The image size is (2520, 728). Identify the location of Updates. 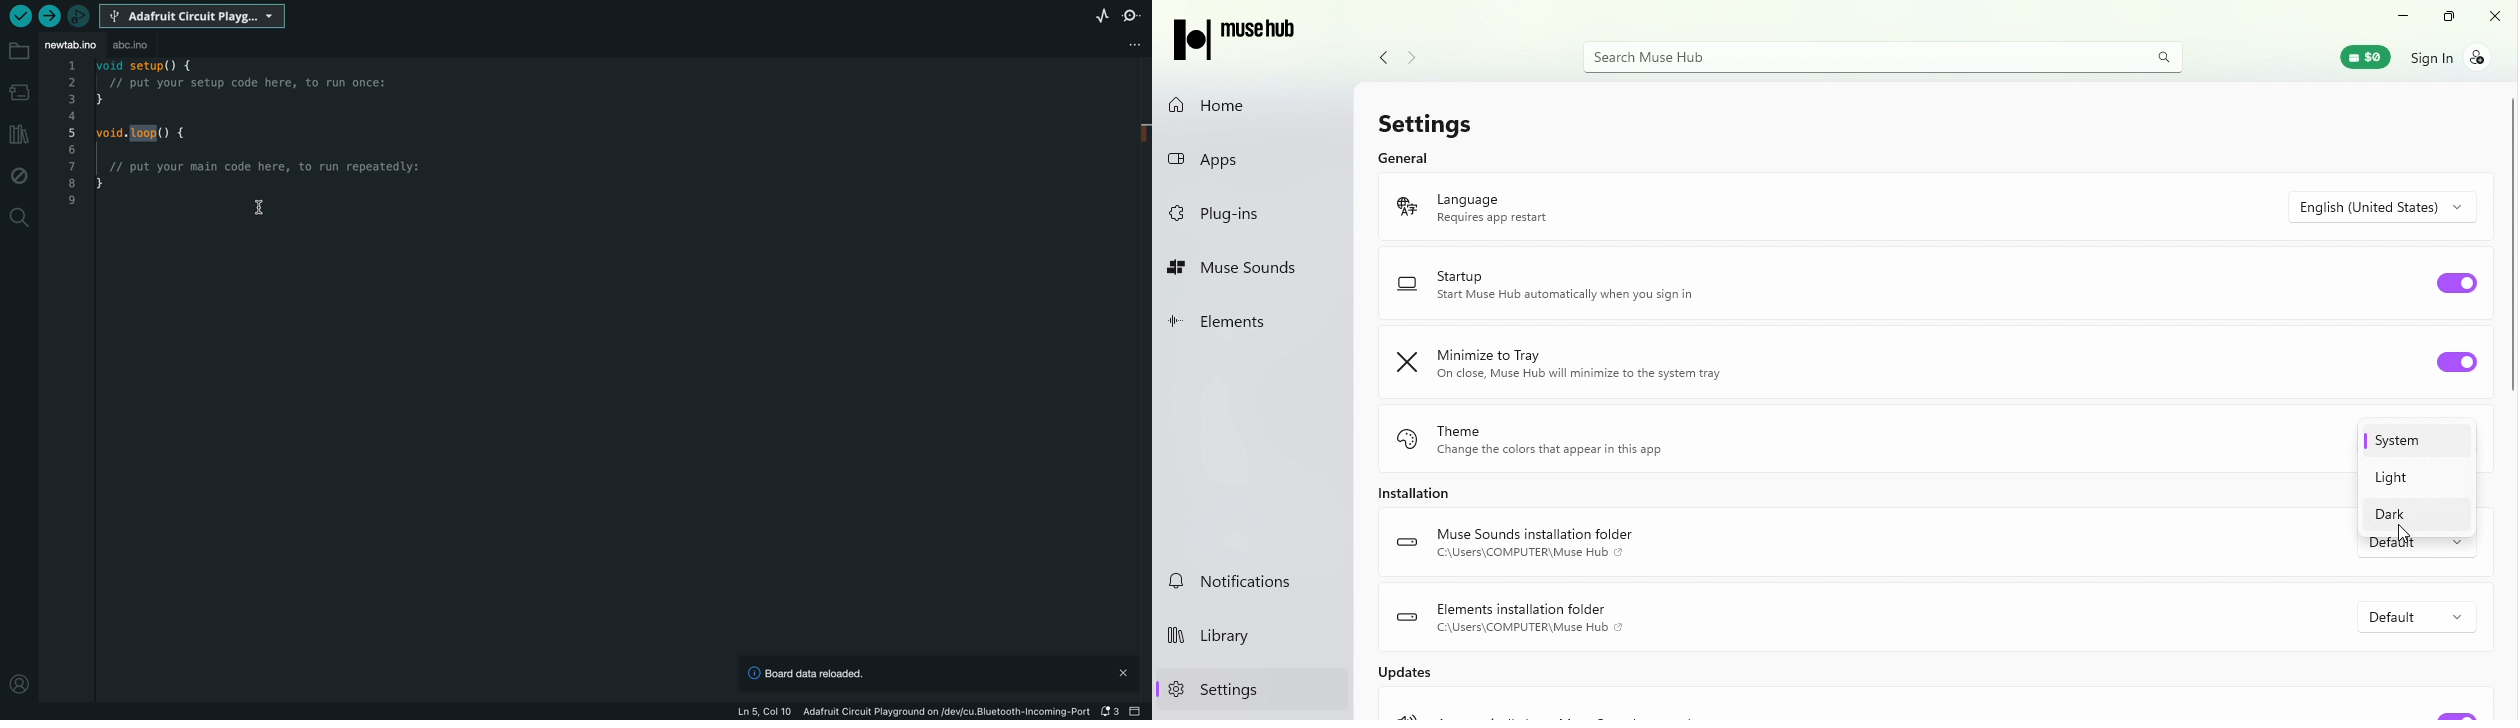
(1415, 677).